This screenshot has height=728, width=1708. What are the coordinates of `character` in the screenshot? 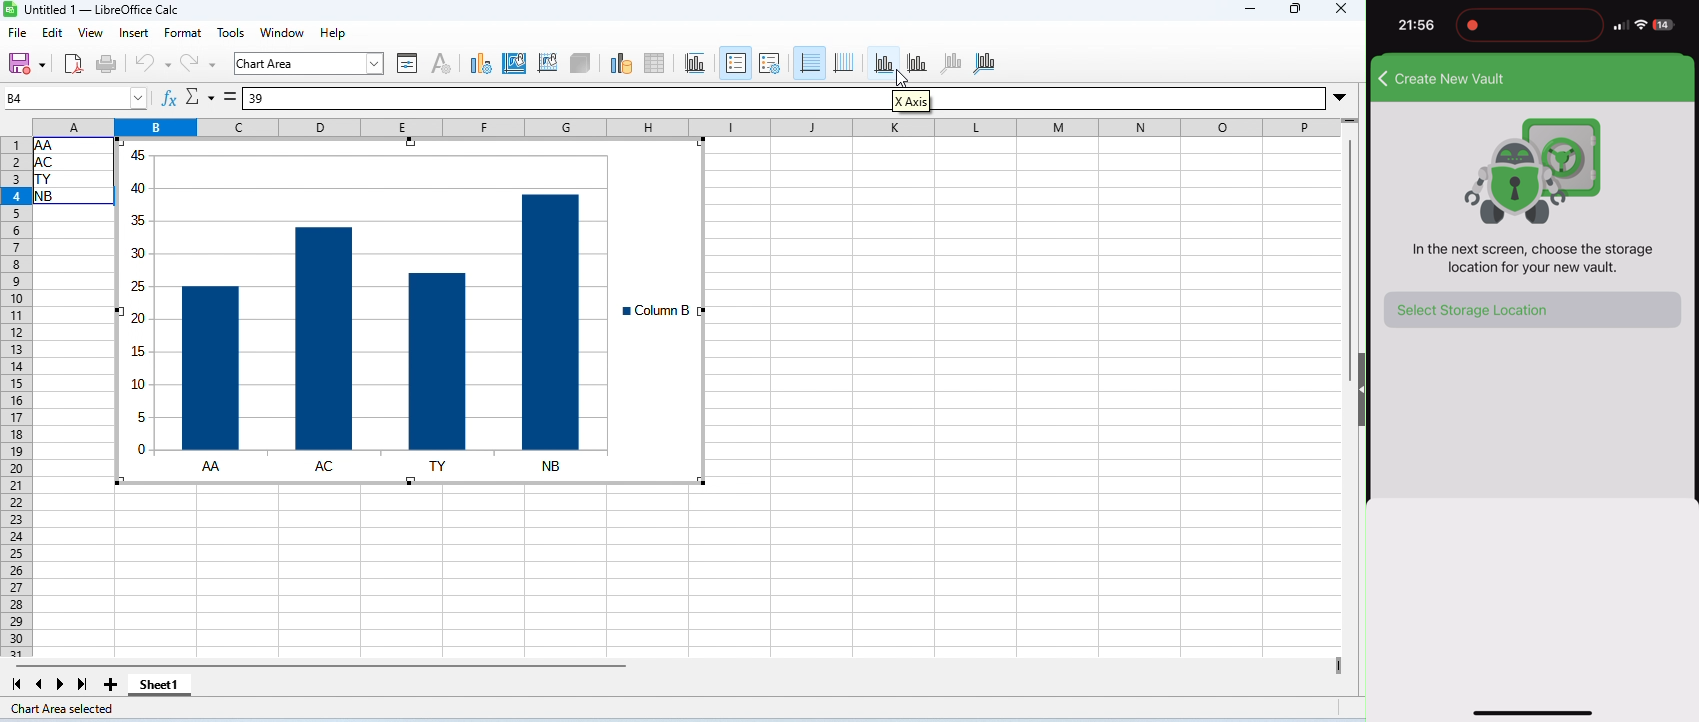 It's located at (442, 64).